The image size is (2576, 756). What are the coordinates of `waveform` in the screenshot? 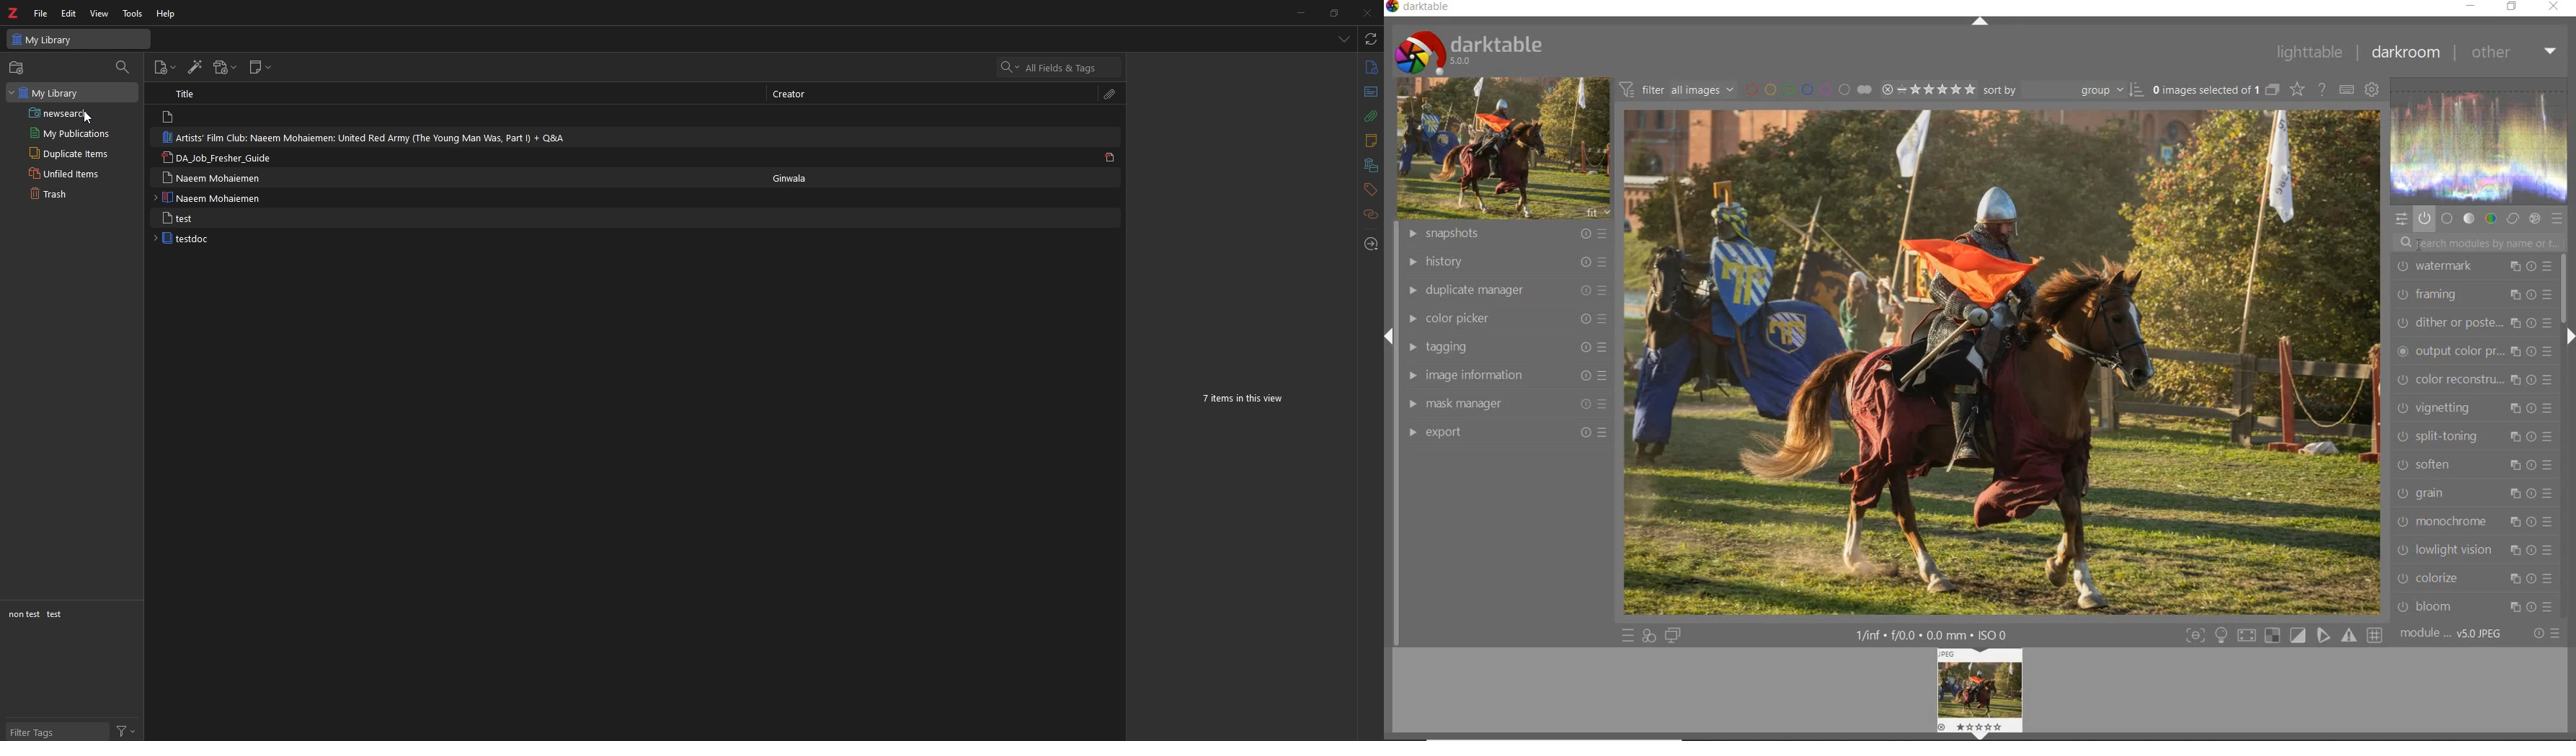 It's located at (2478, 139).